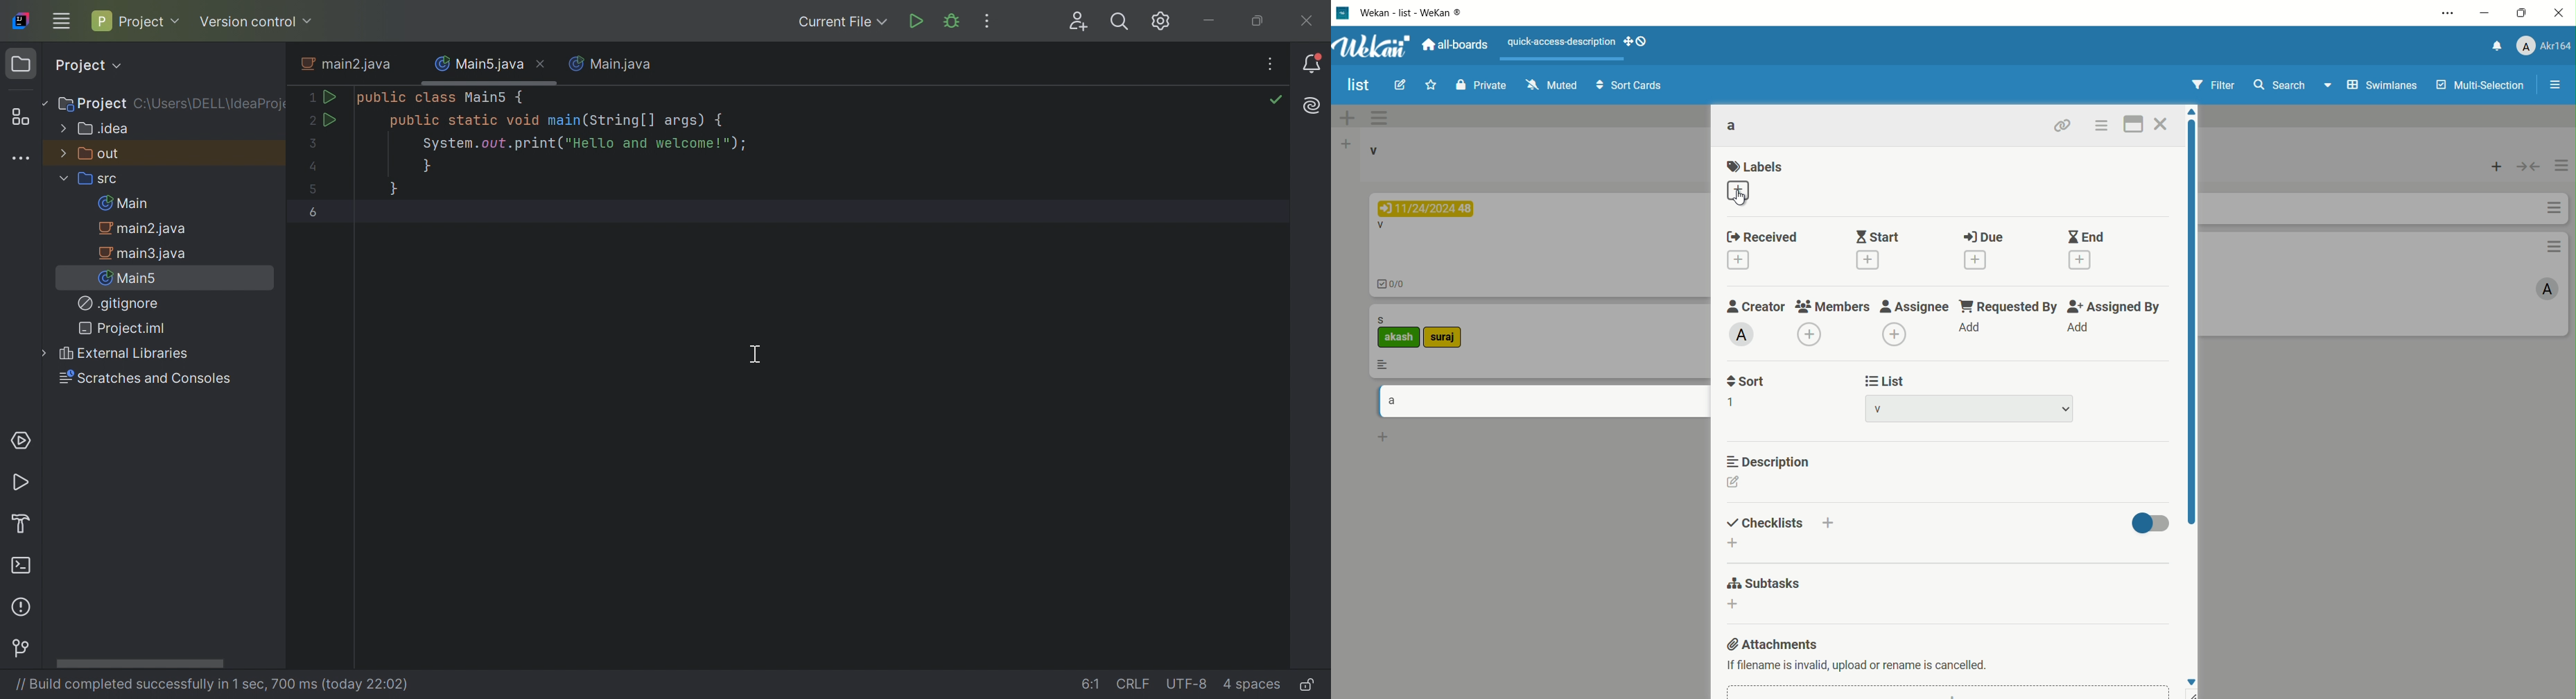  Describe the element at coordinates (1135, 684) in the screenshot. I see `line separation: \r\n` at that location.